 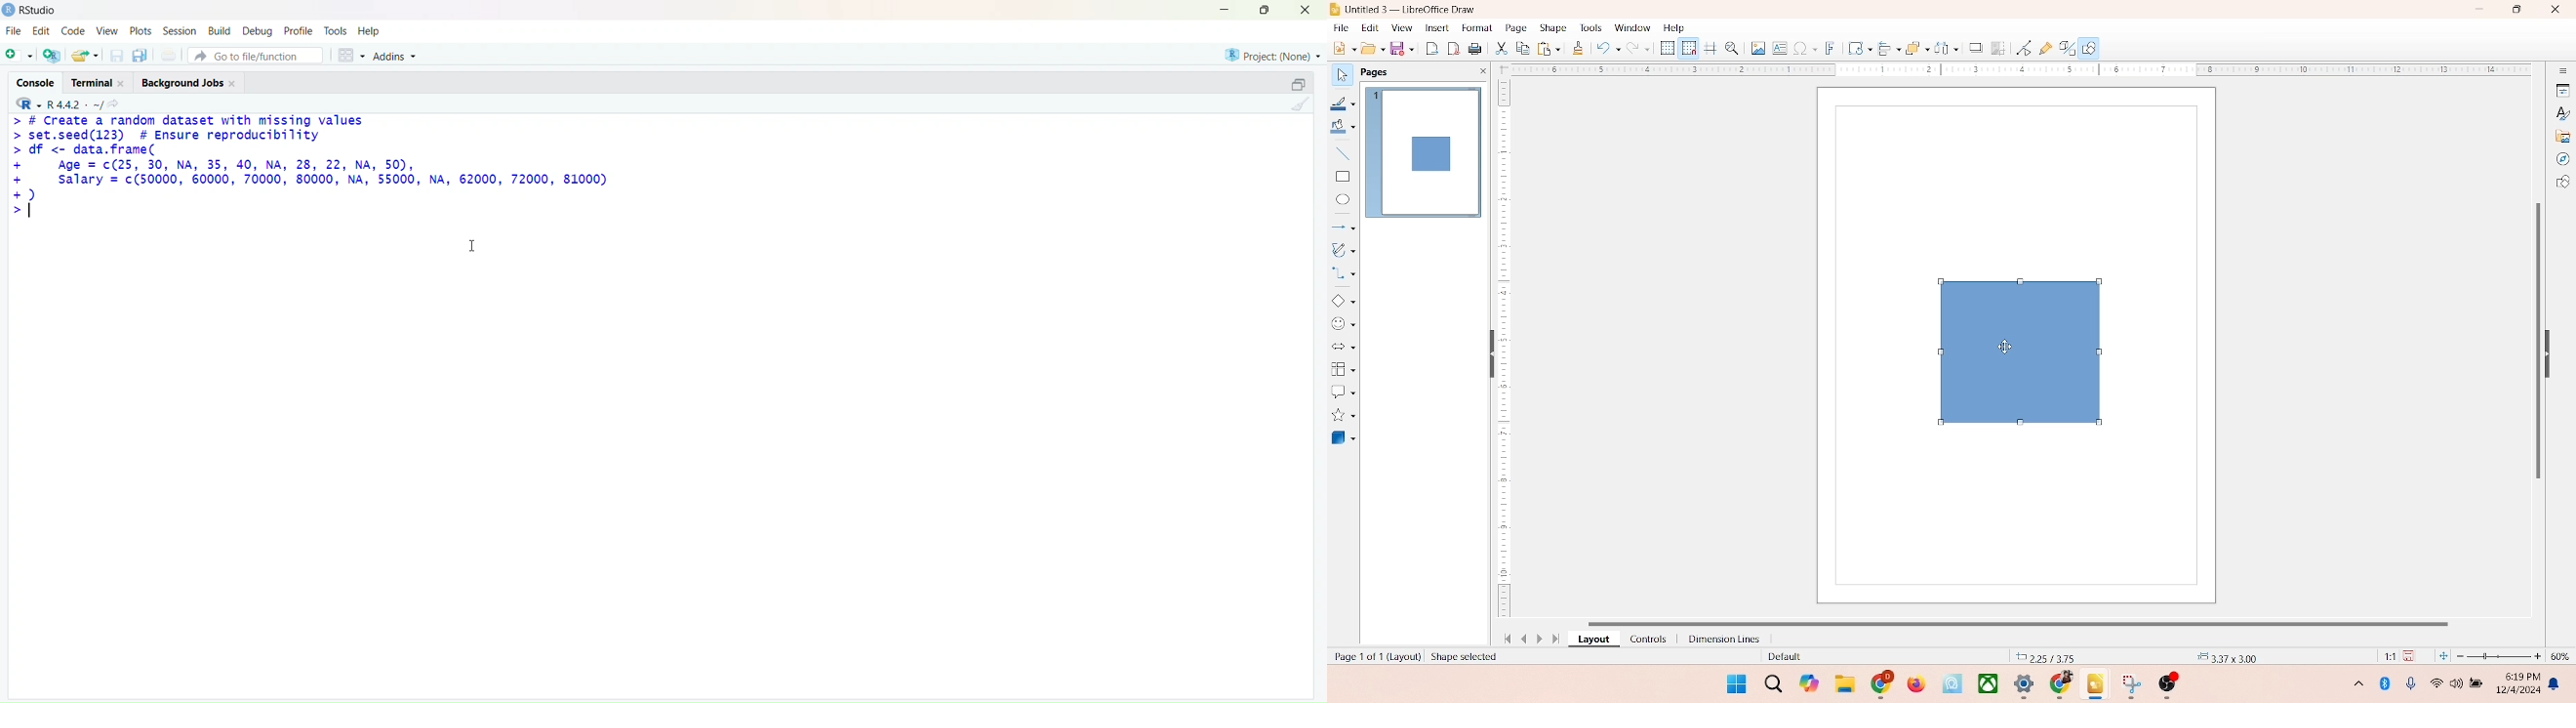 I want to click on close, so click(x=1304, y=11).